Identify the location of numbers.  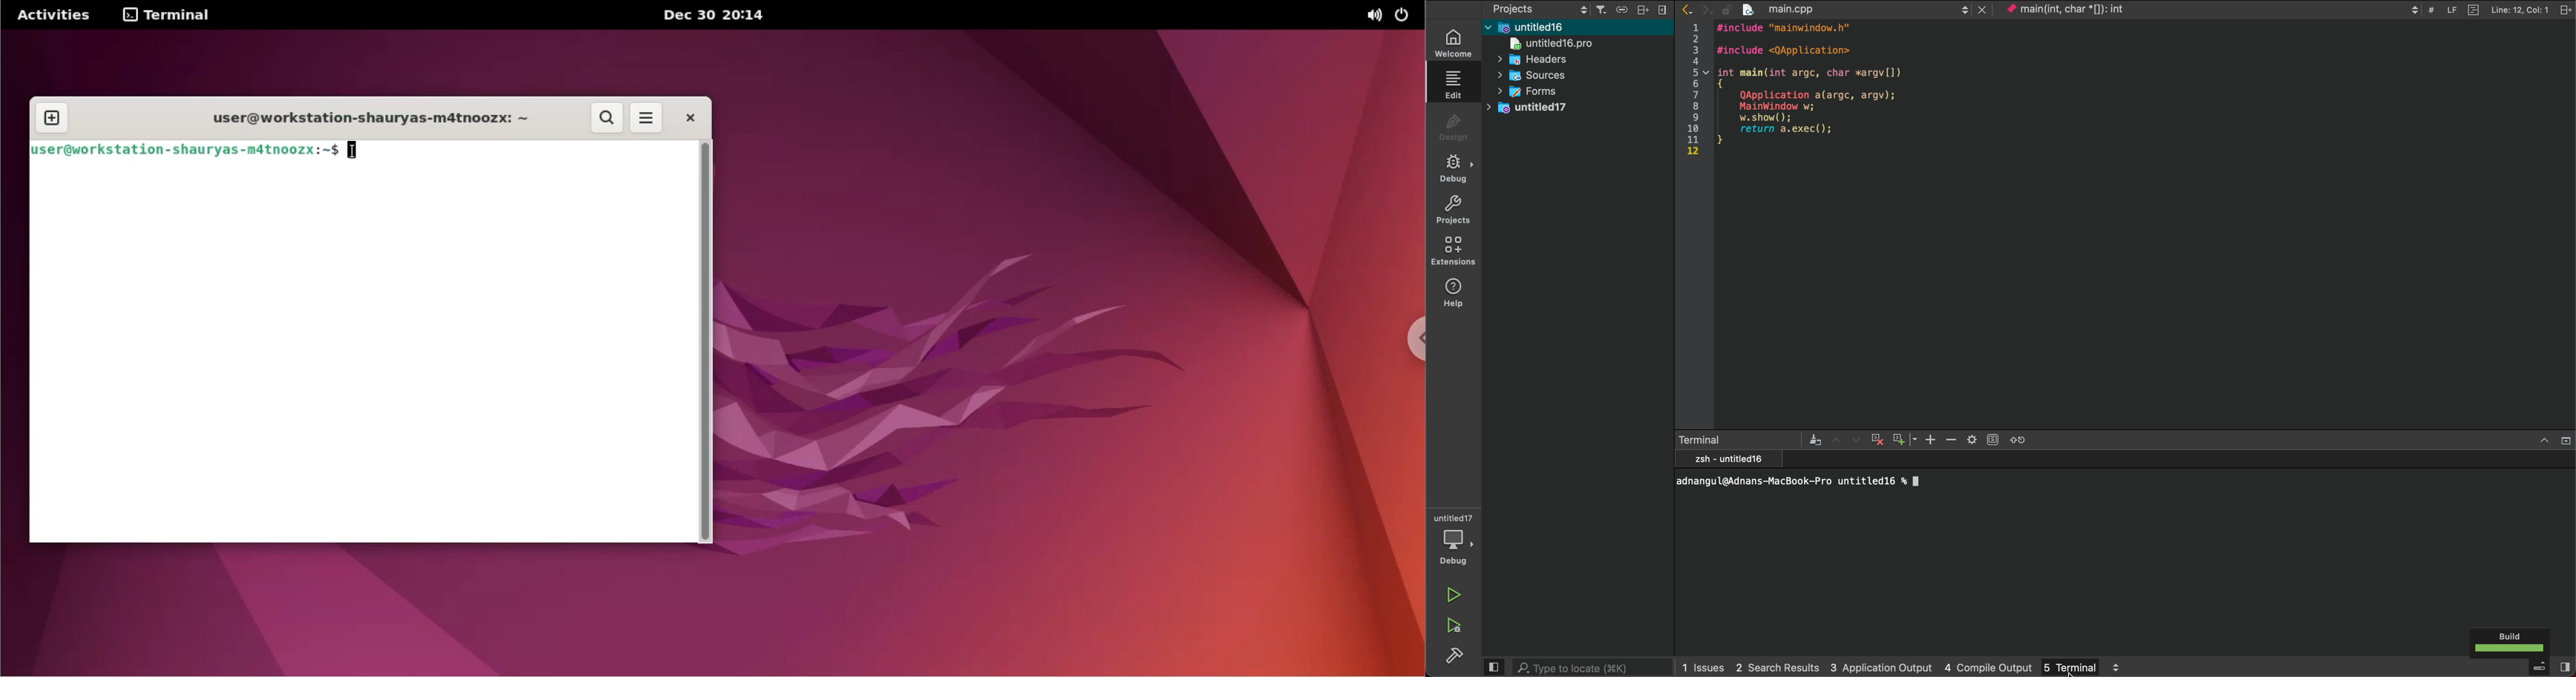
(1693, 91).